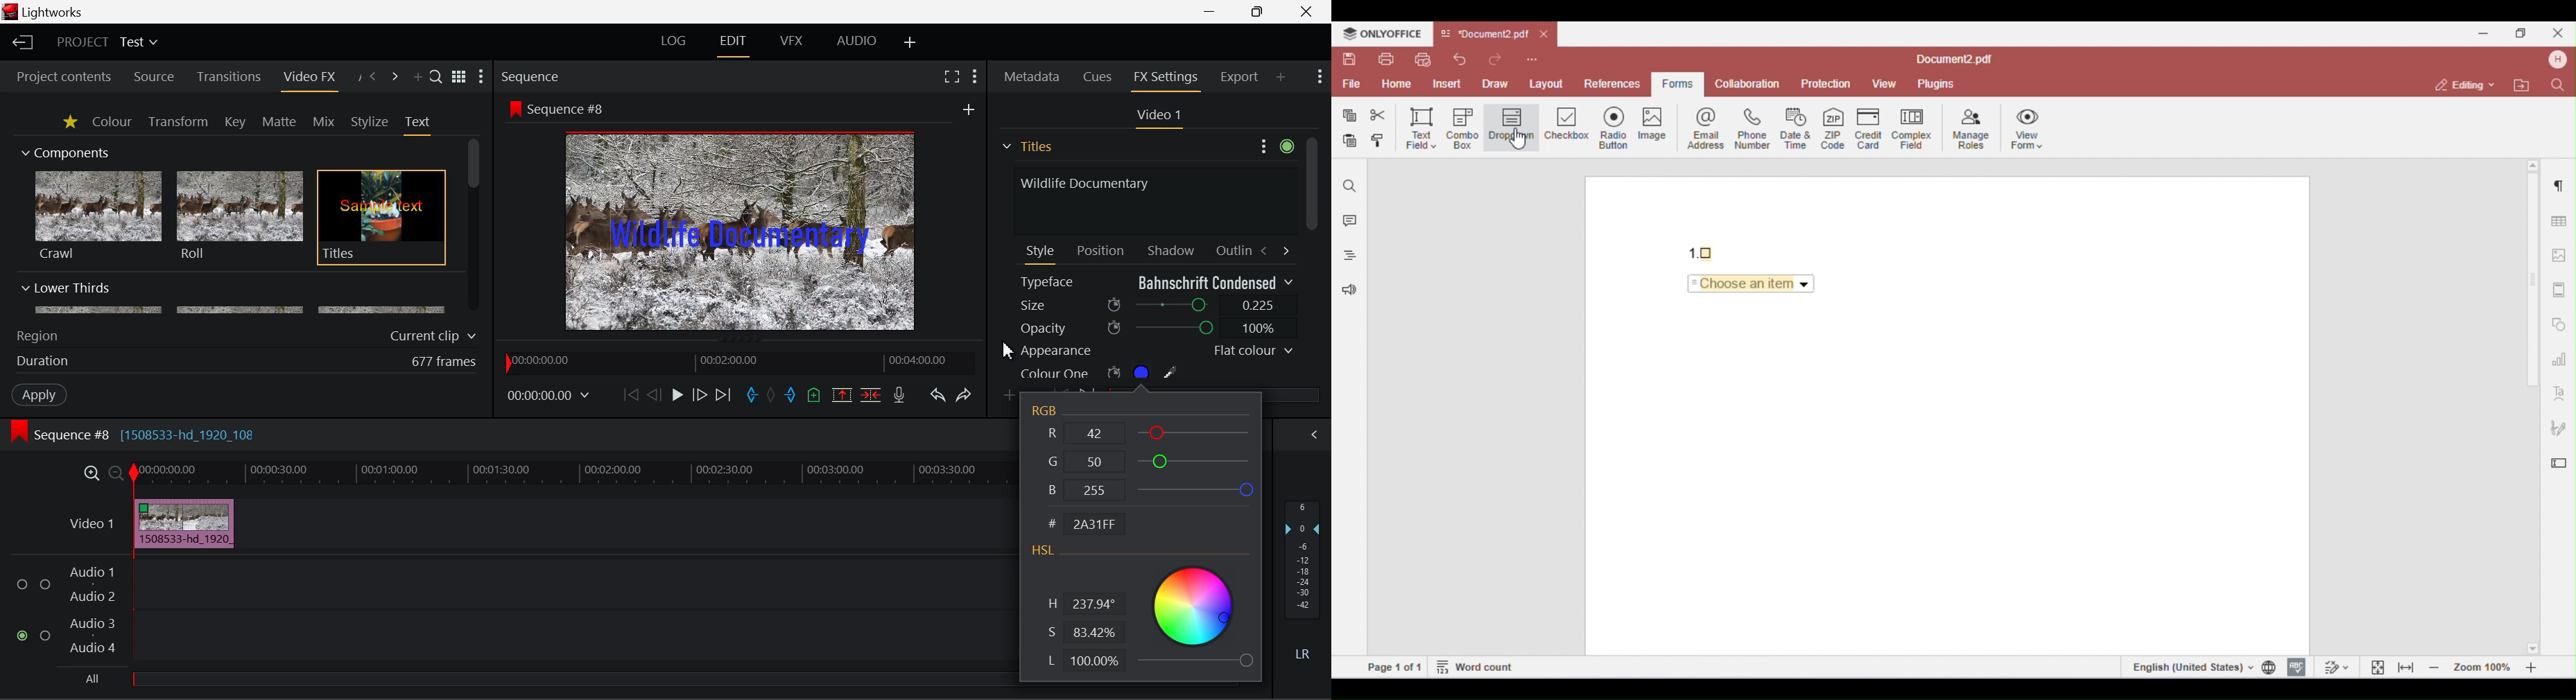 This screenshot has height=700, width=2576. What do you see at coordinates (416, 78) in the screenshot?
I see `Add Panel` at bounding box center [416, 78].